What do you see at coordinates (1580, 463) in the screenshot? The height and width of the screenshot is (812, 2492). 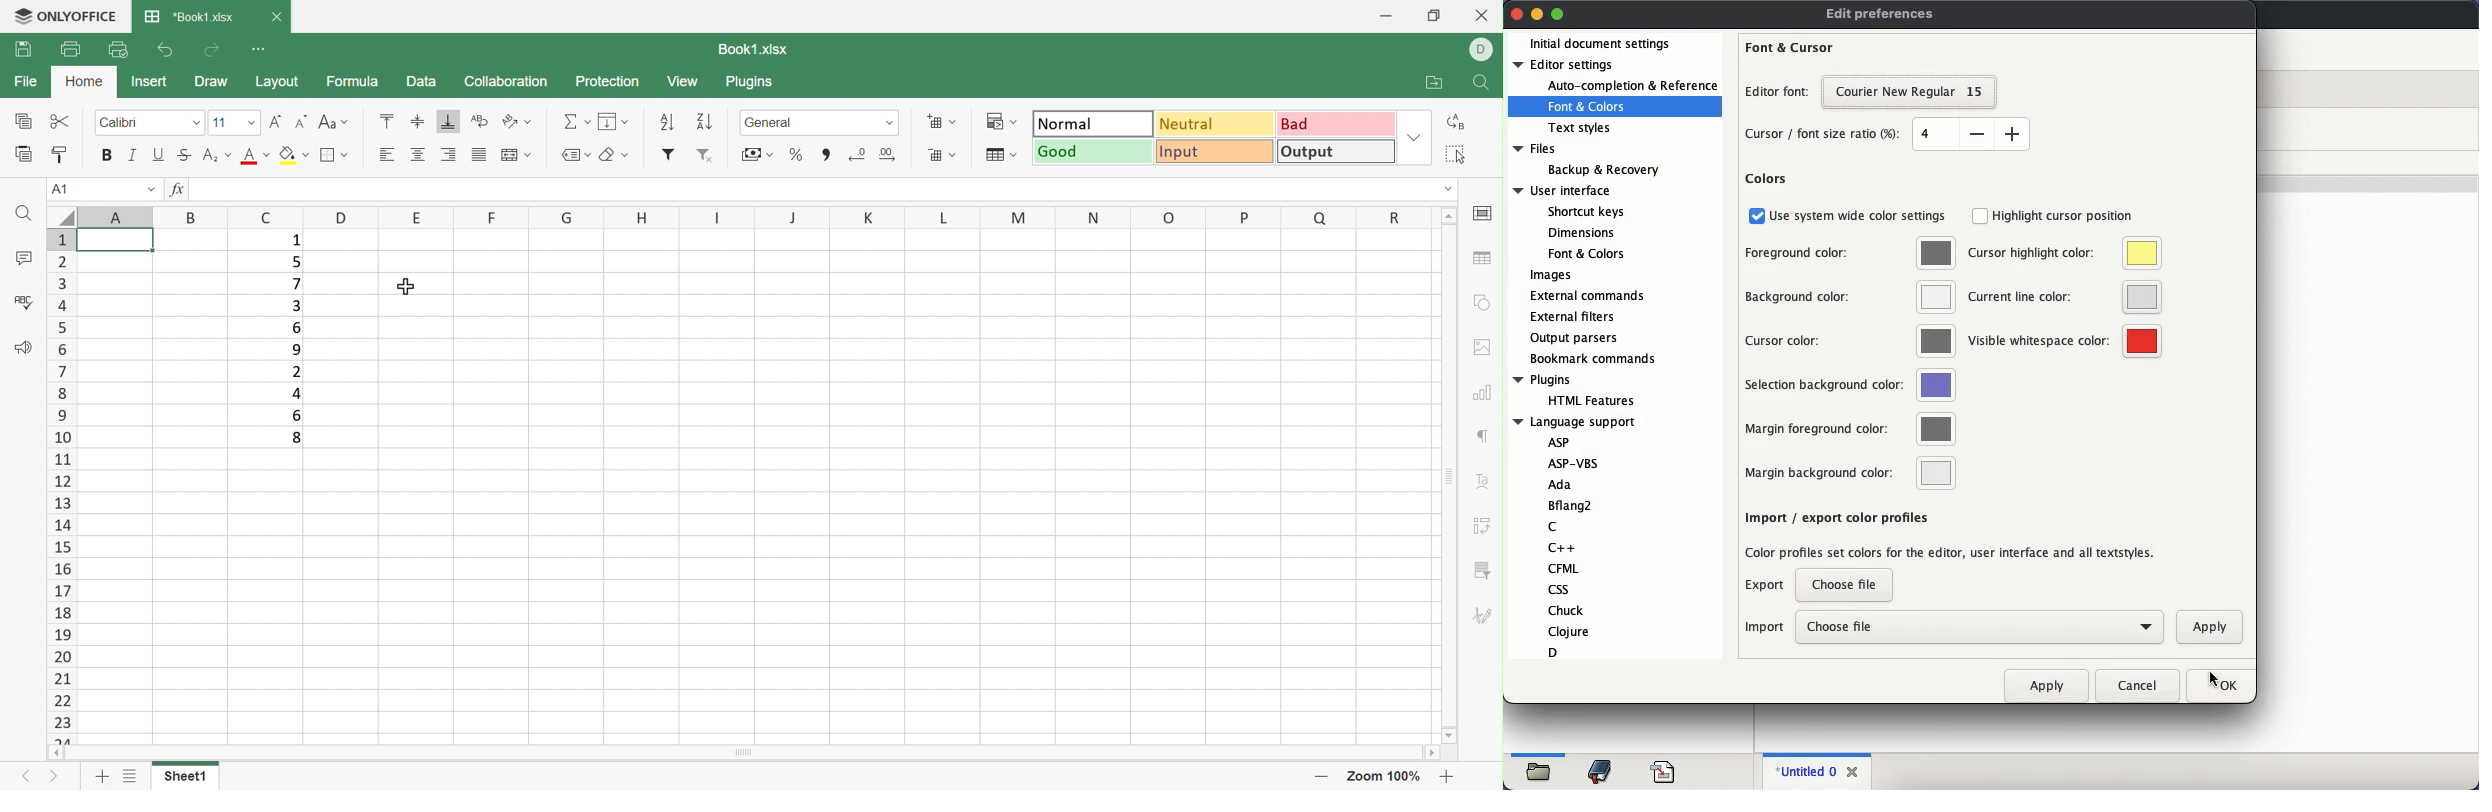 I see `ASP-VBS` at bounding box center [1580, 463].